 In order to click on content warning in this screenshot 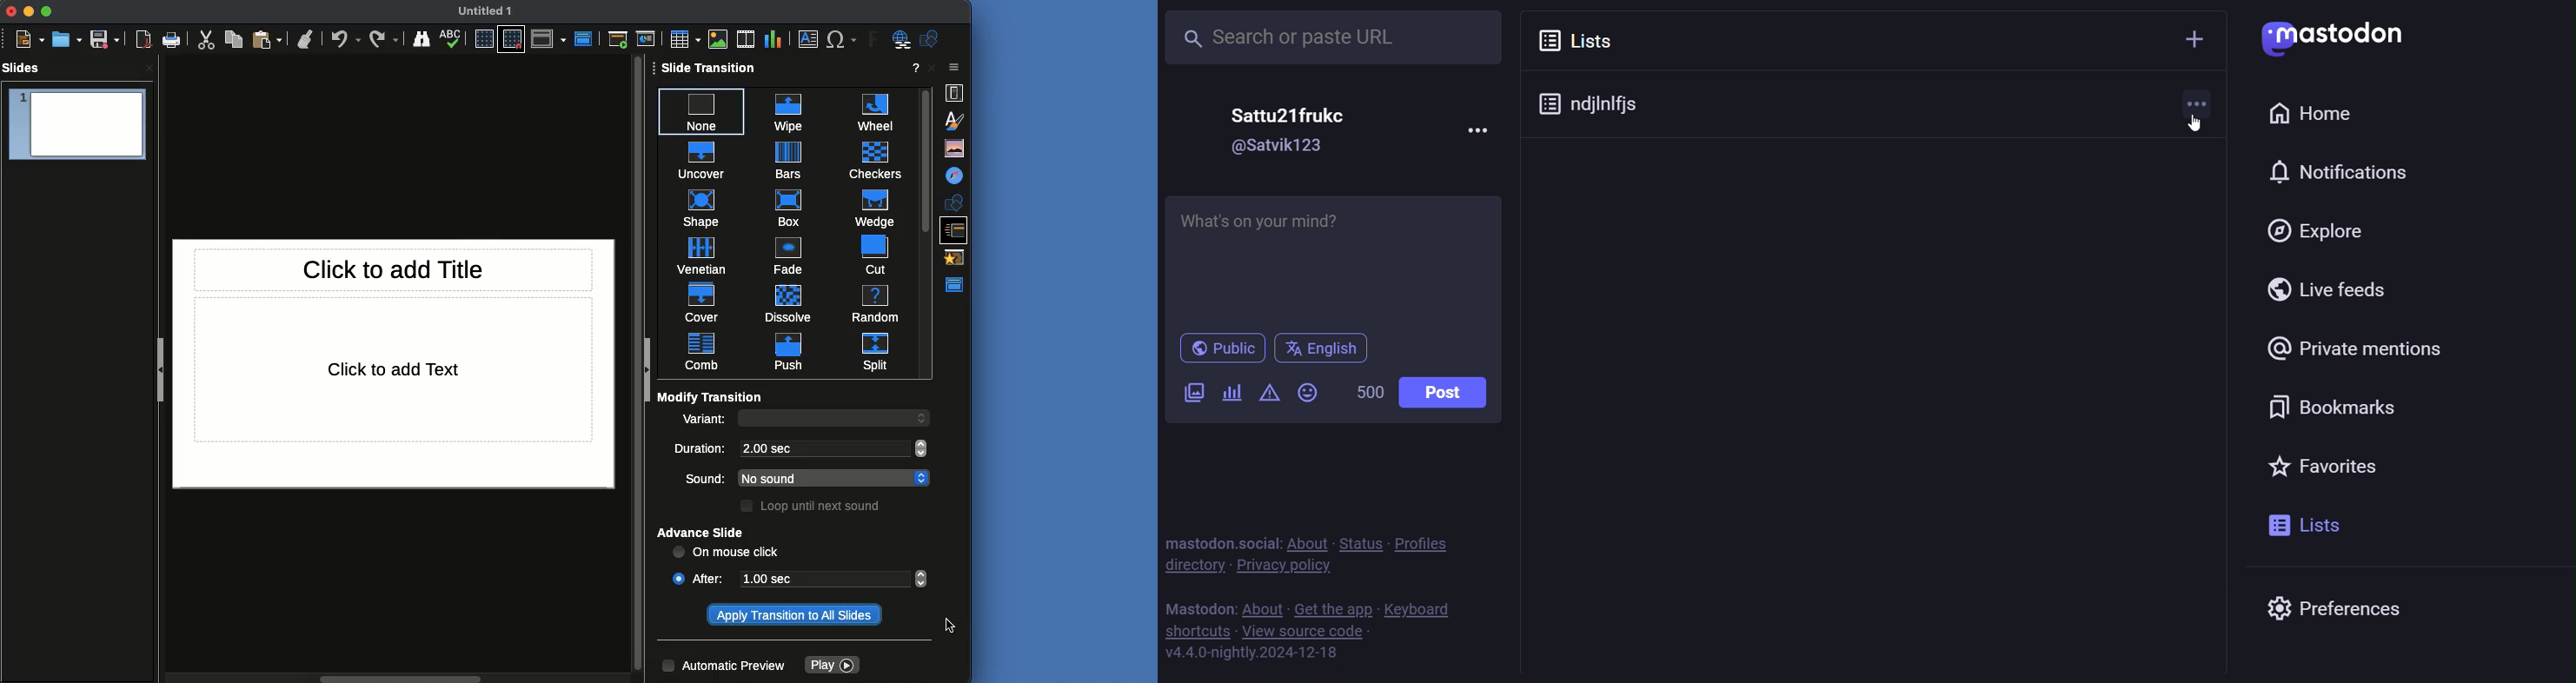, I will do `click(1270, 395)`.